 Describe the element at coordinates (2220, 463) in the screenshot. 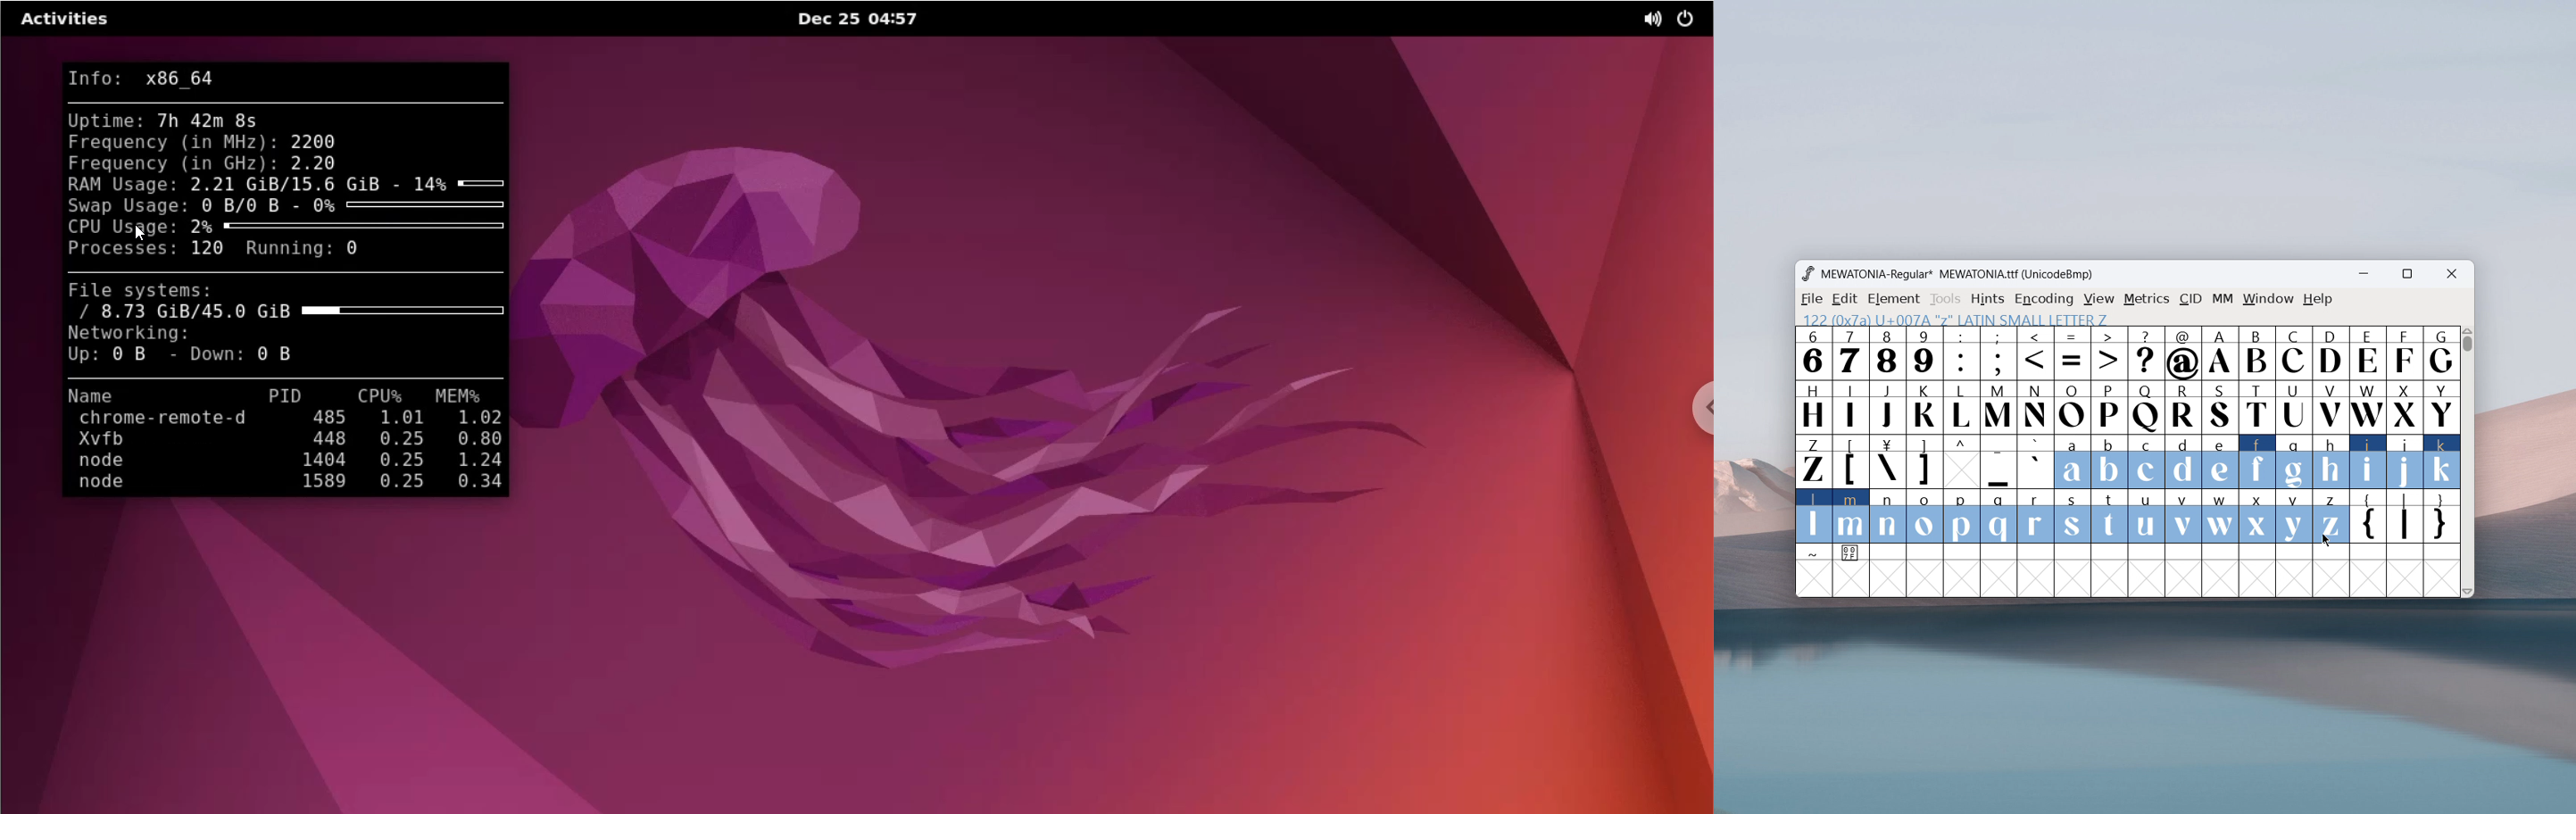

I see `e` at that location.